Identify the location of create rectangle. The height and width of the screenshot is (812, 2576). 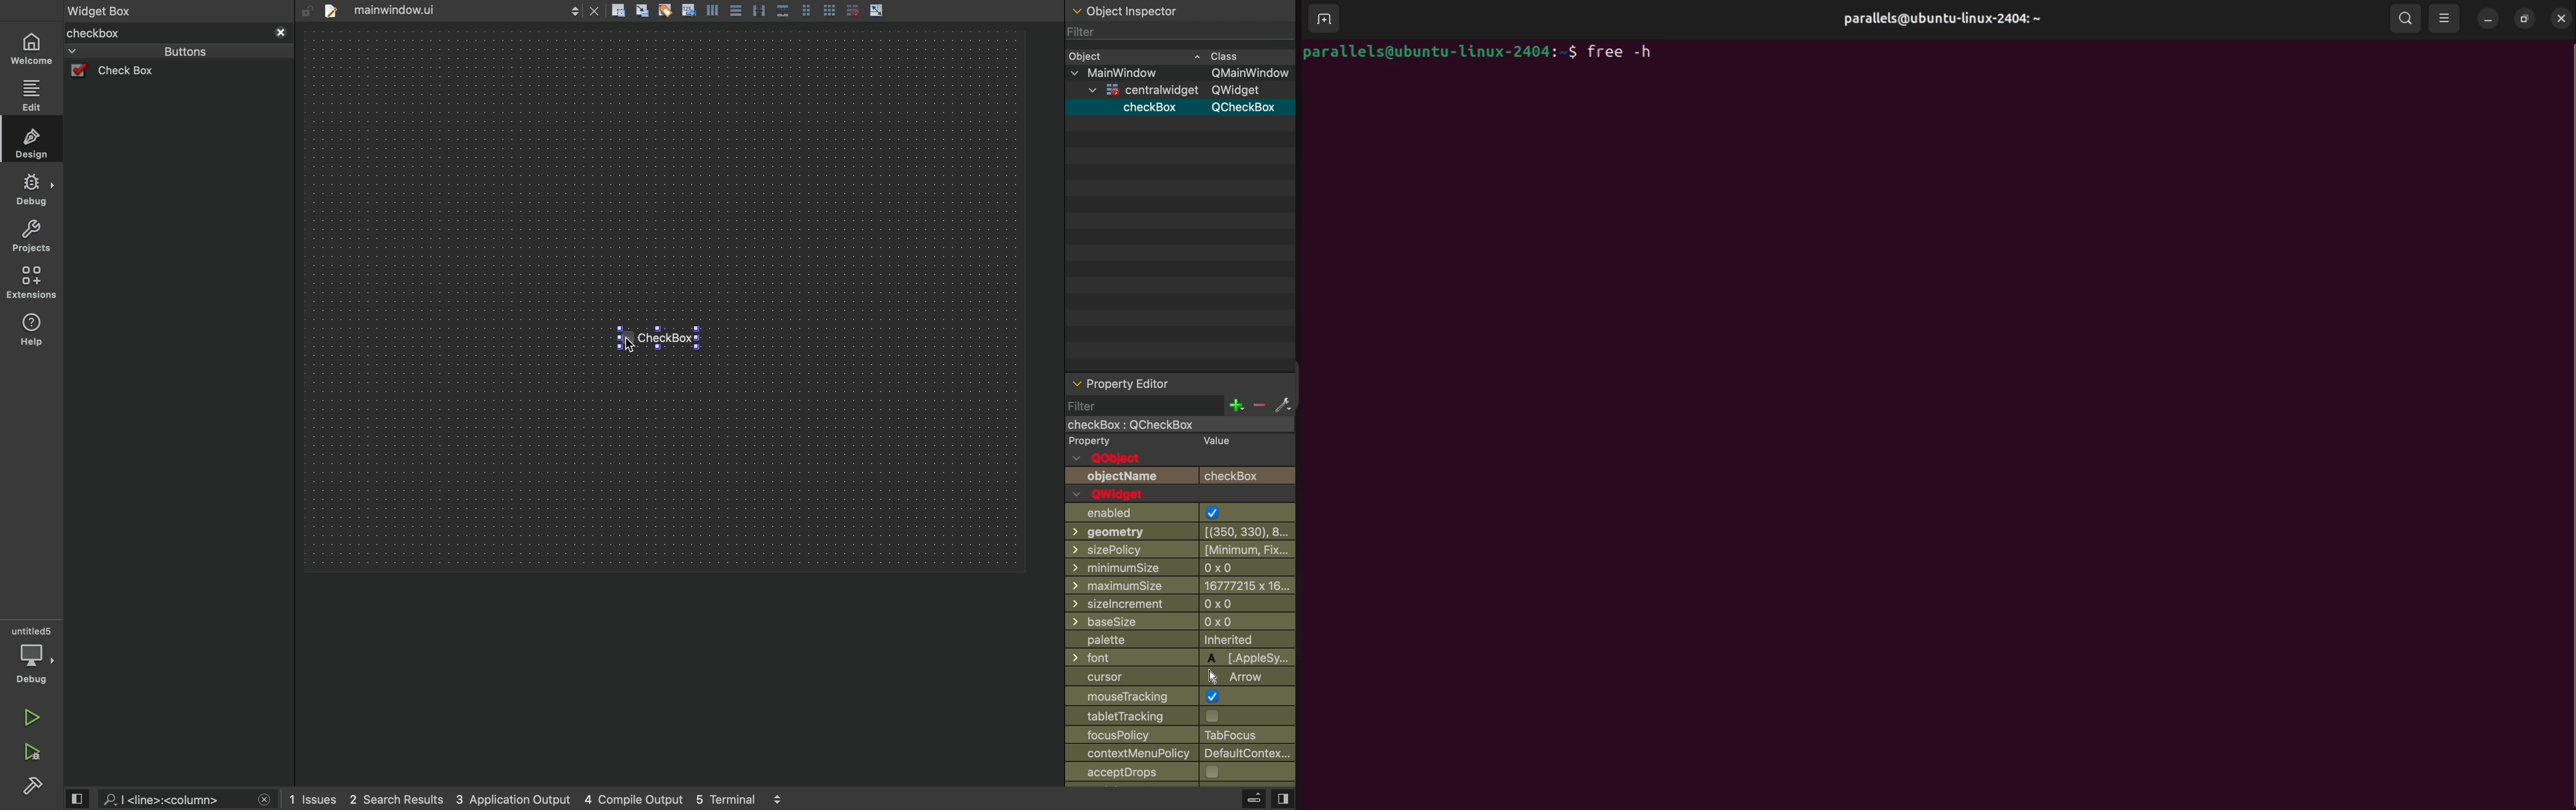
(618, 10).